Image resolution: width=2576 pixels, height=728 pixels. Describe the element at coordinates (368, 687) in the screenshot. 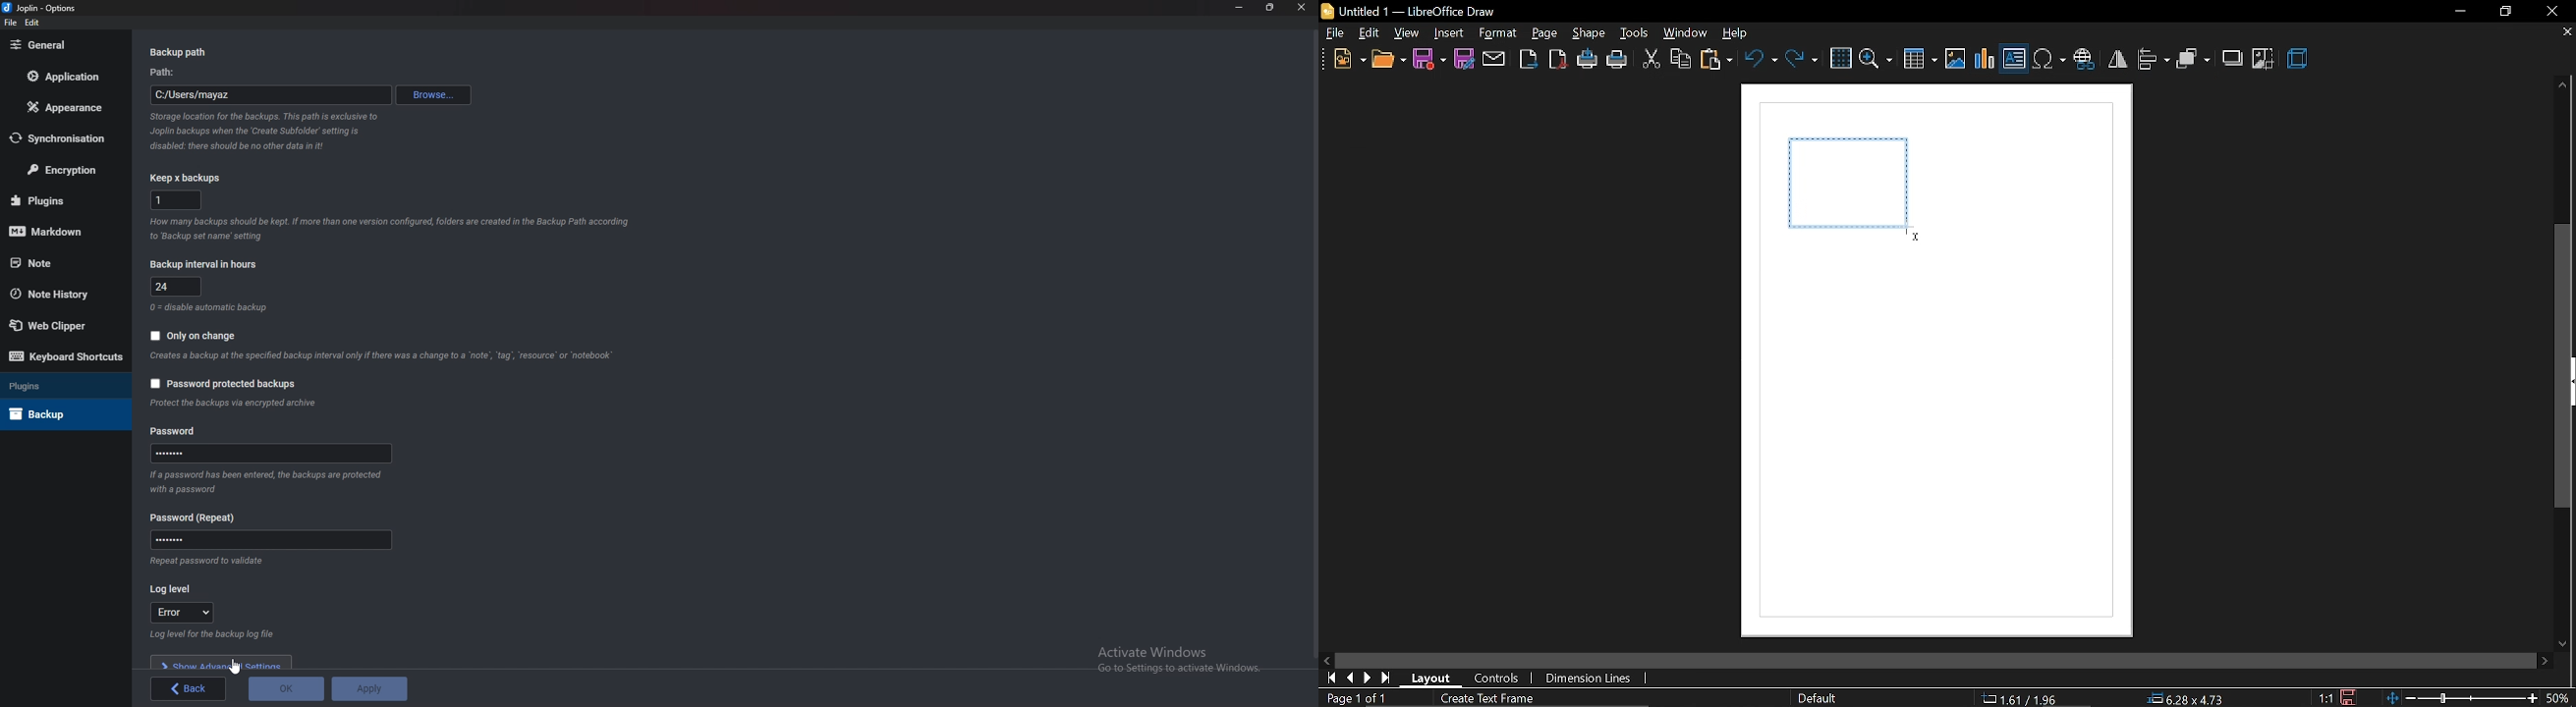

I see `Apply` at that location.